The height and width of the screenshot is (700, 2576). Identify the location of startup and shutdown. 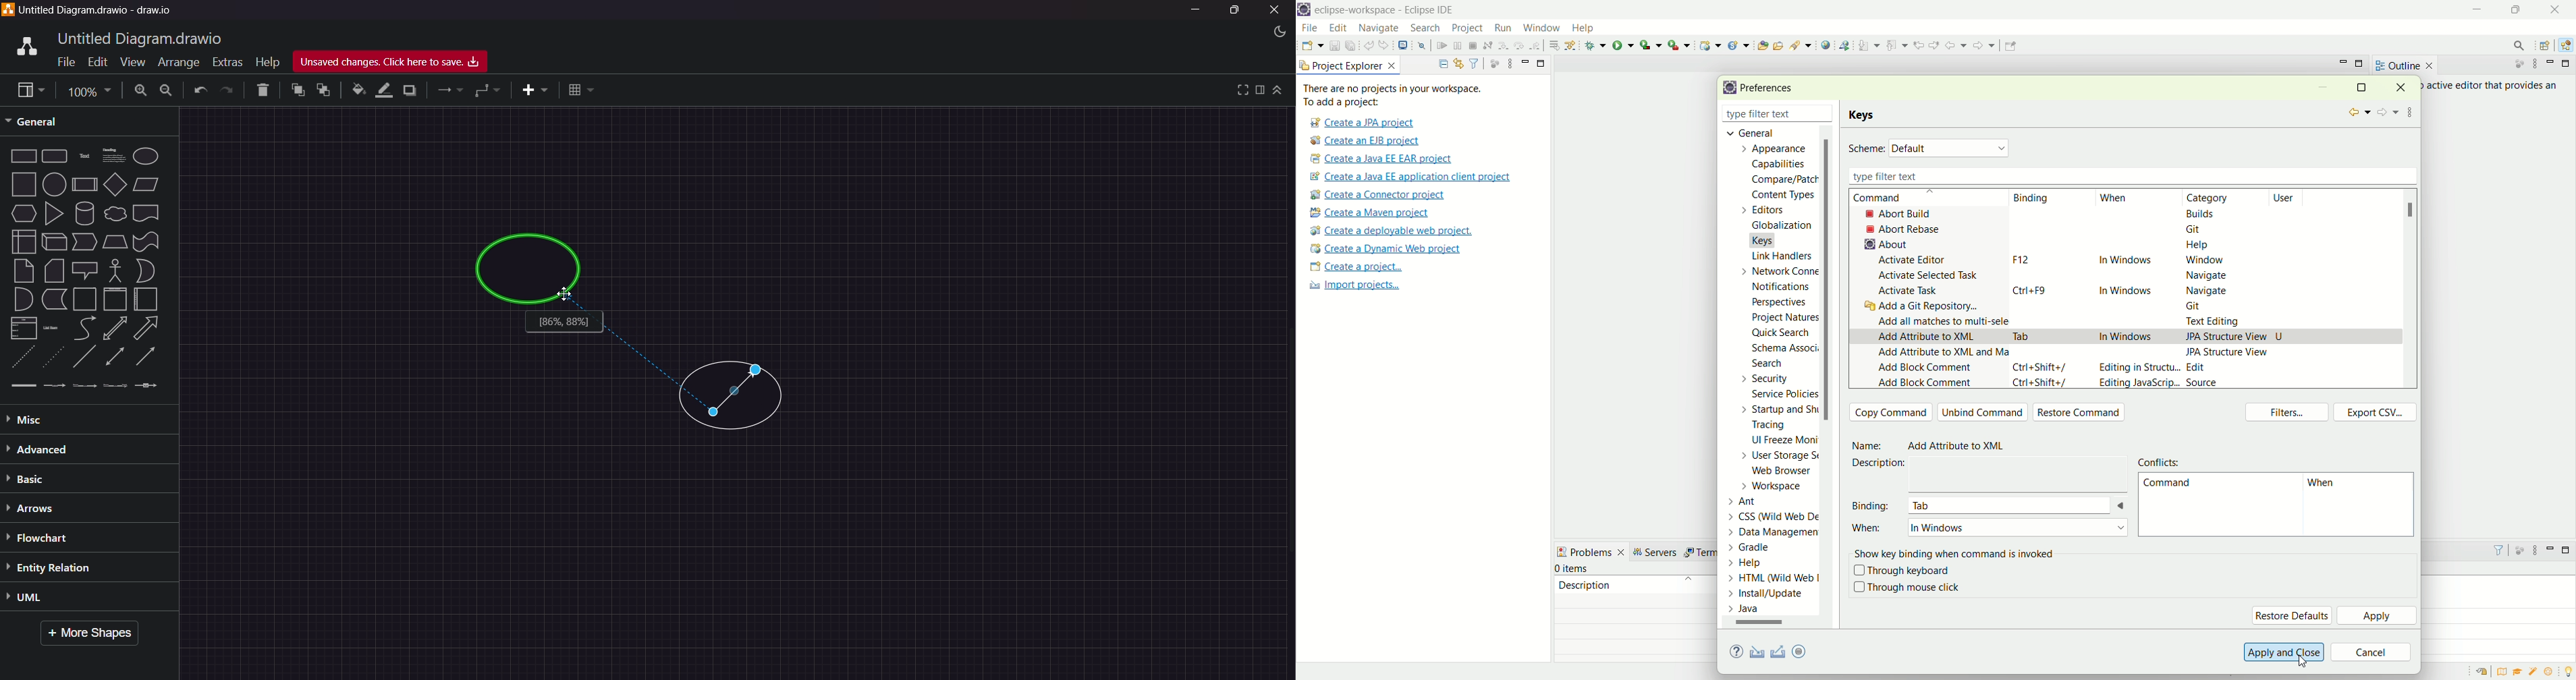
(1782, 409).